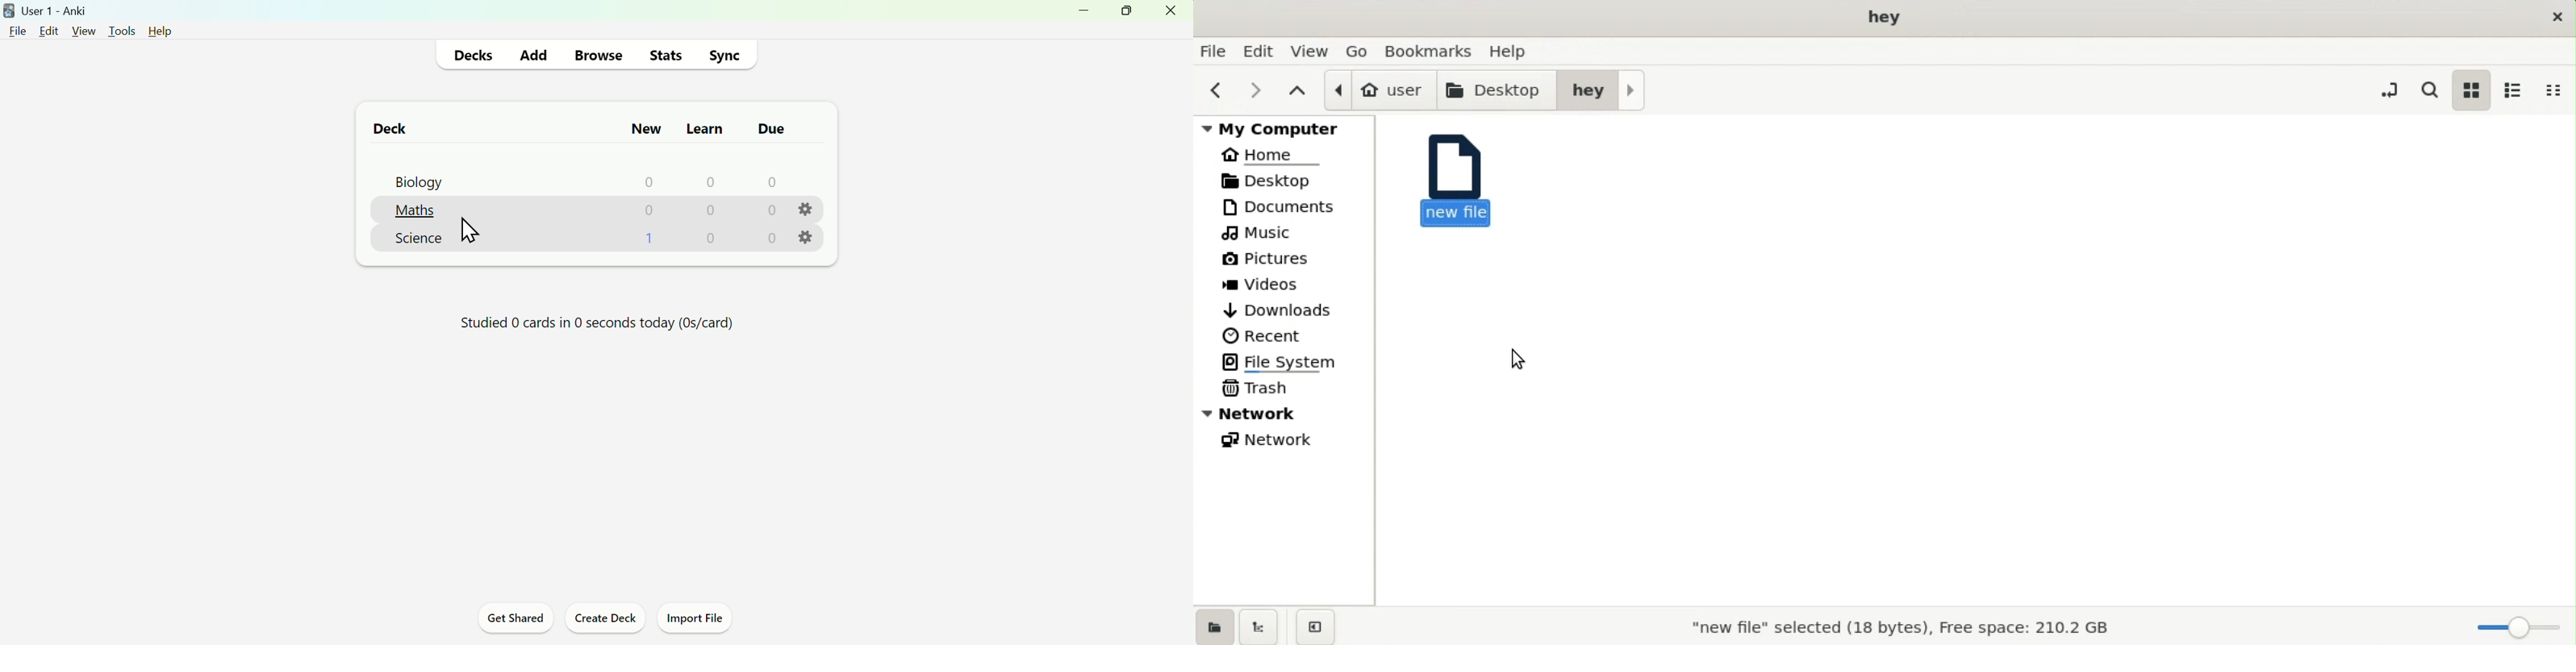 The height and width of the screenshot is (672, 2576). What do you see at coordinates (474, 55) in the screenshot?
I see `Decks` at bounding box center [474, 55].